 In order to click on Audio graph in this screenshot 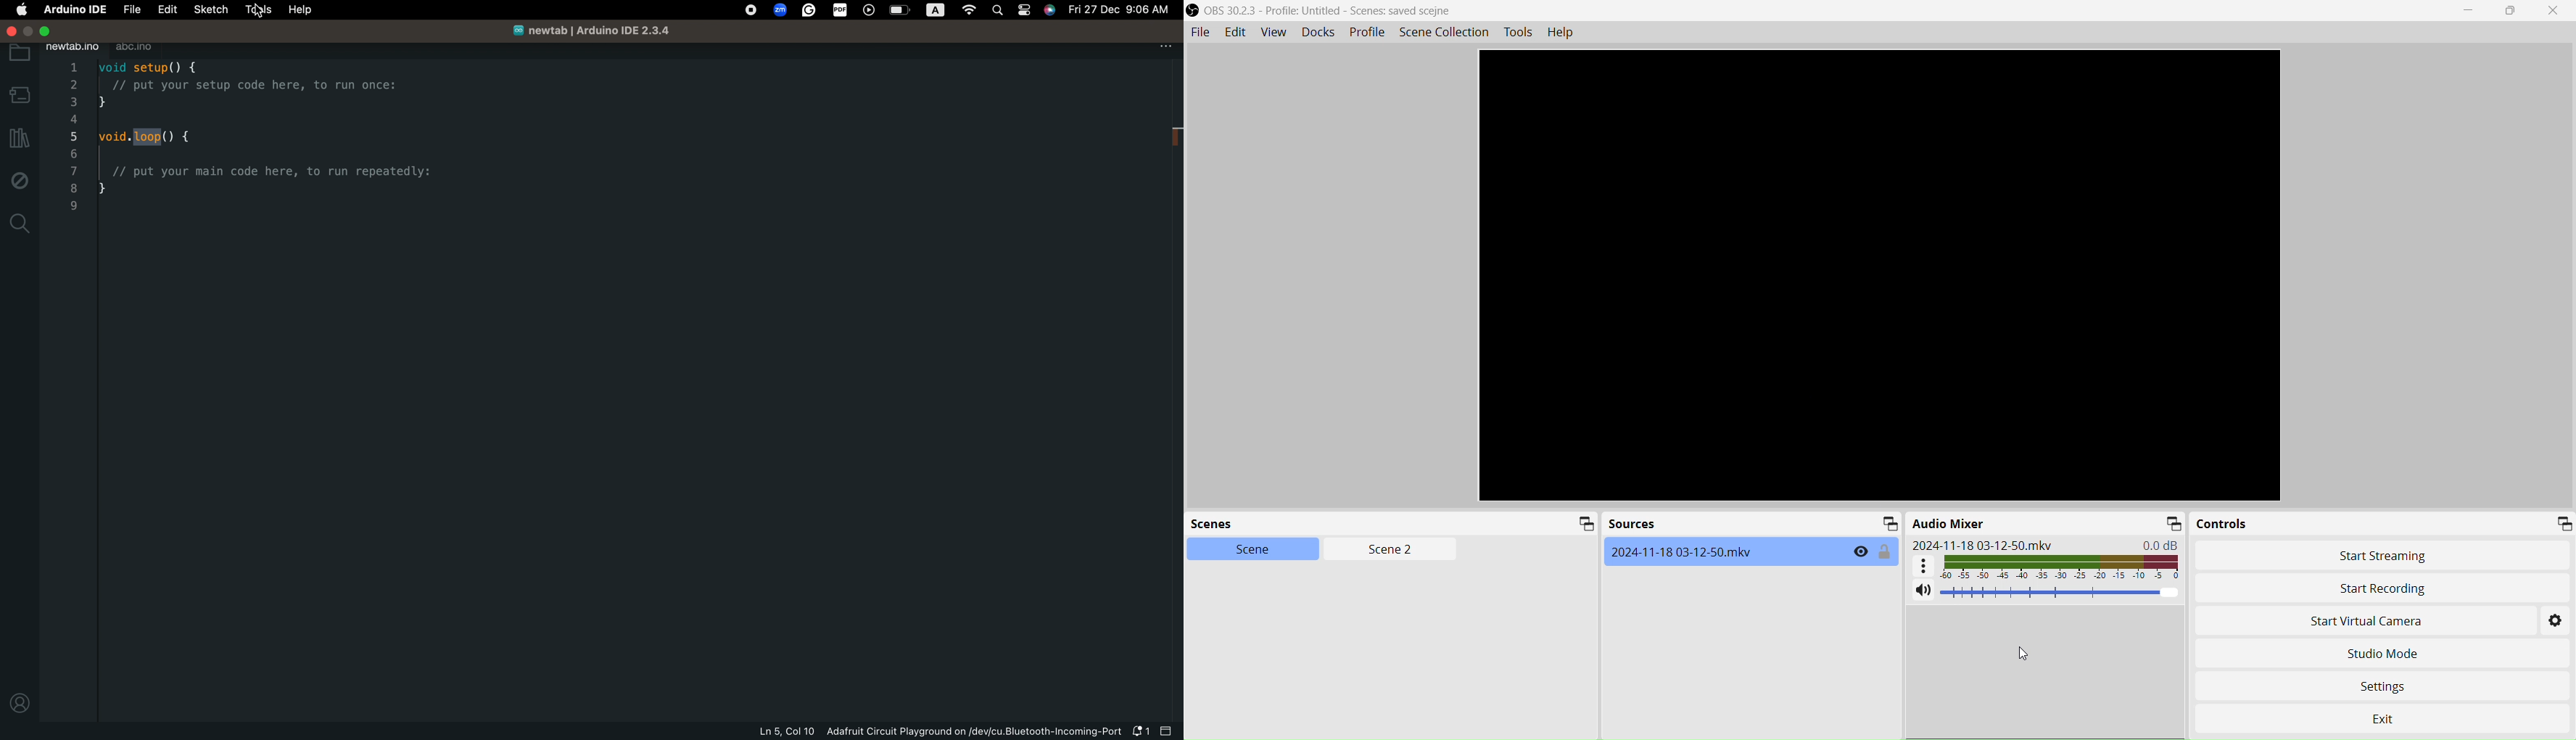, I will do `click(2047, 566)`.